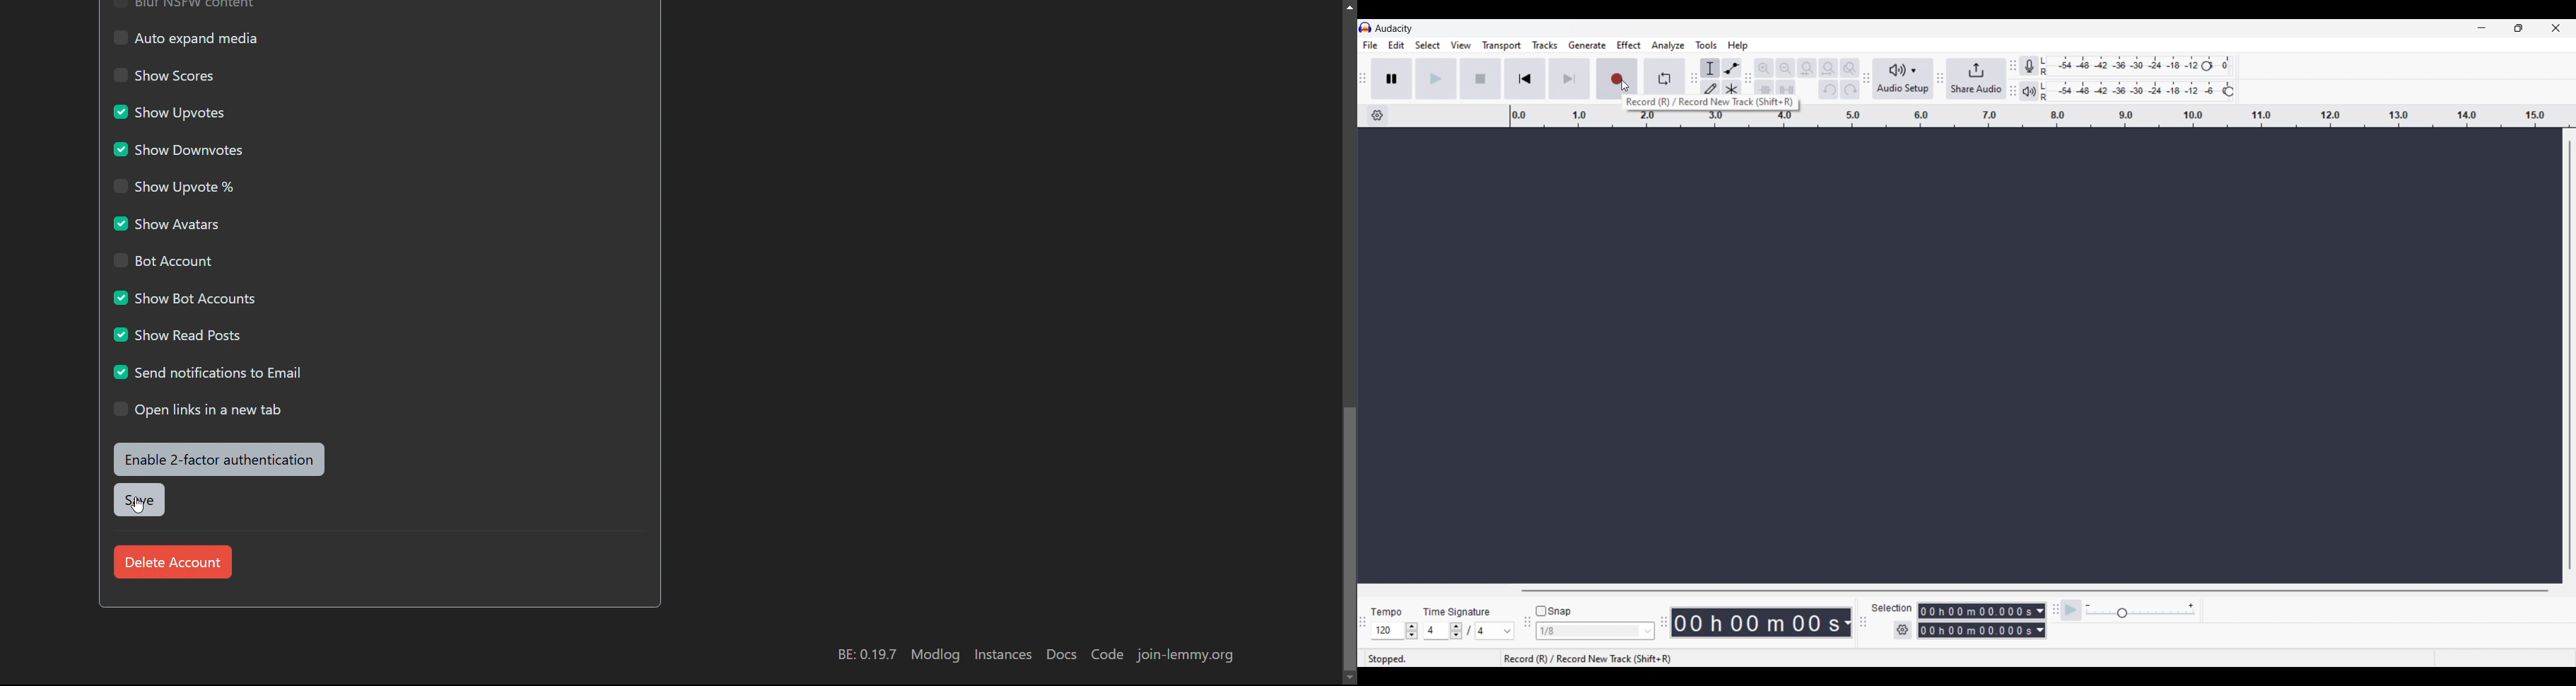 Image resolution: width=2576 pixels, height=700 pixels. Describe the element at coordinates (1349, 6) in the screenshot. I see `scroll up` at that location.